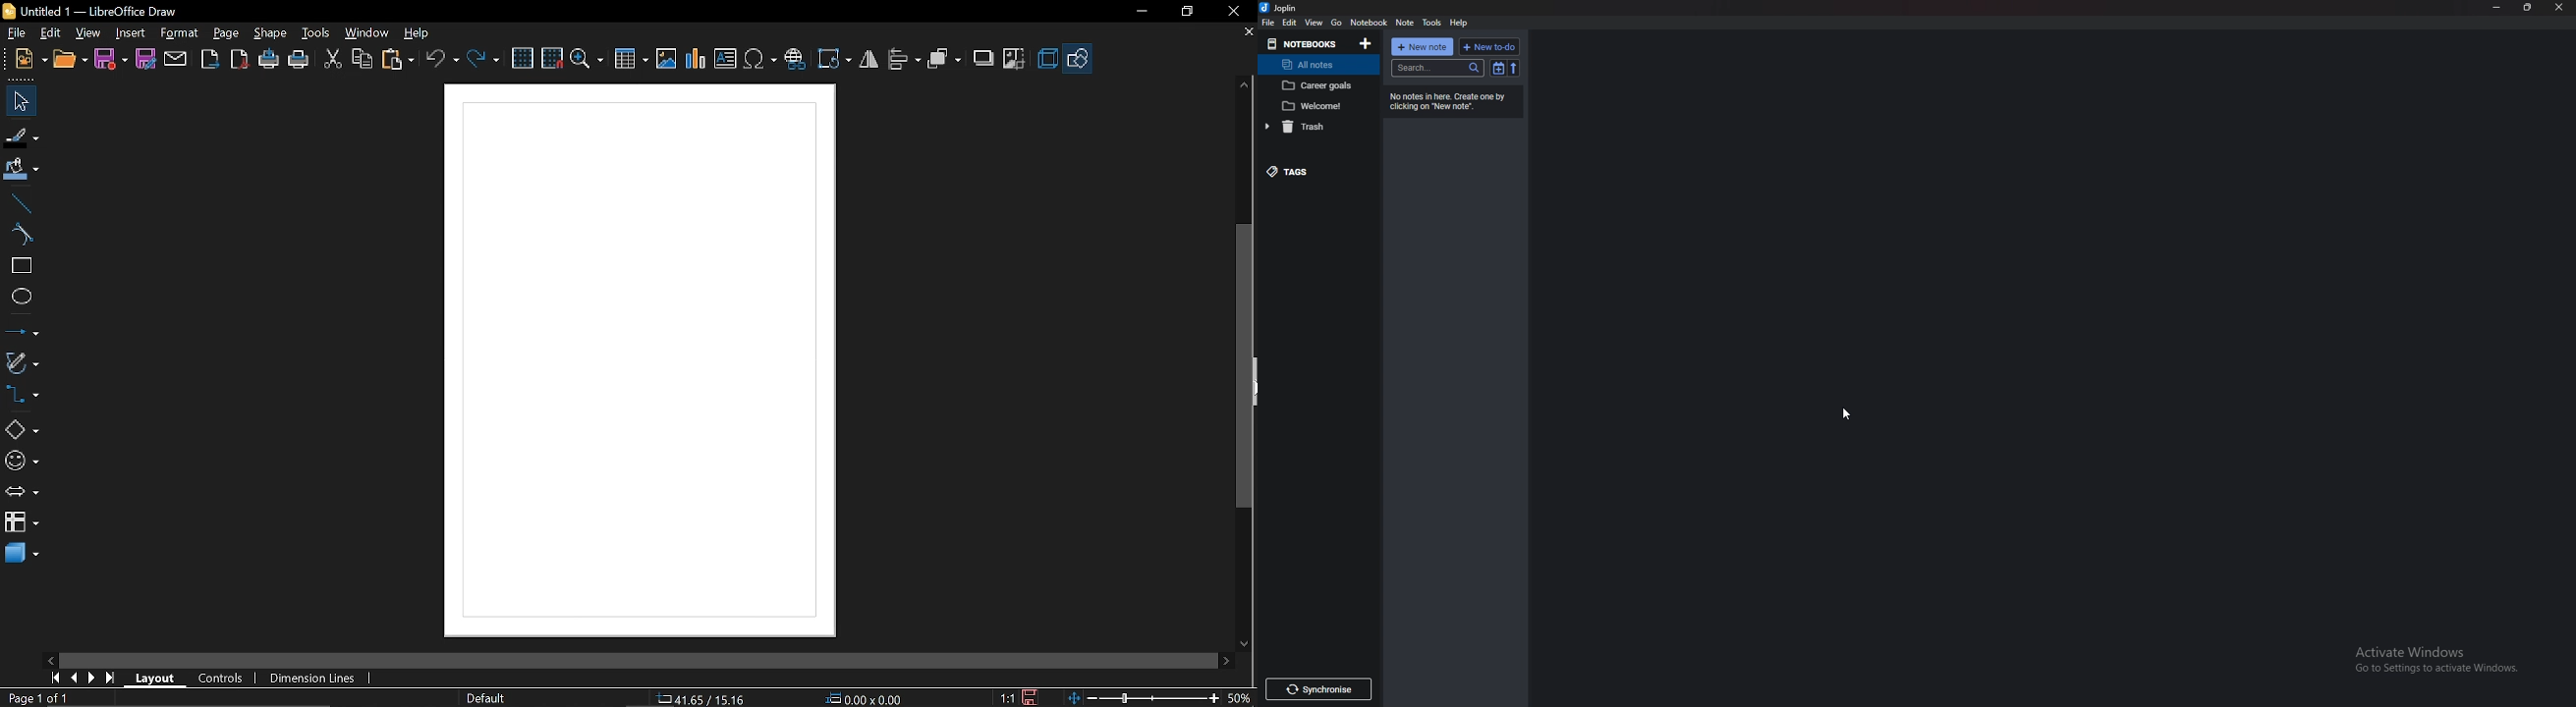  I want to click on toggle sort, so click(1499, 67).